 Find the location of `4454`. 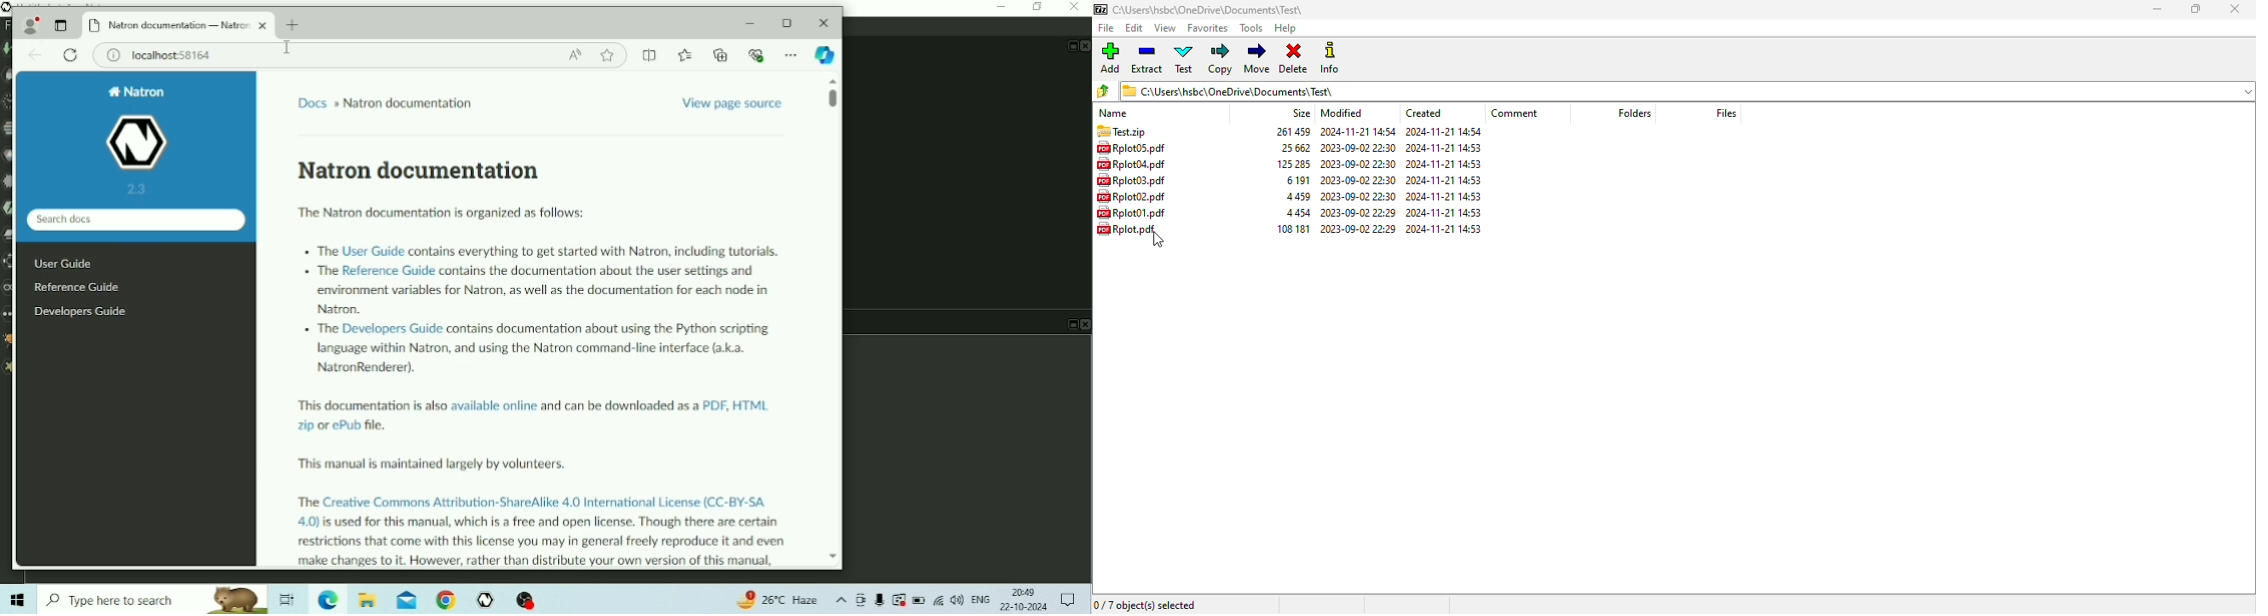

4454 is located at coordinates (1286, 211).